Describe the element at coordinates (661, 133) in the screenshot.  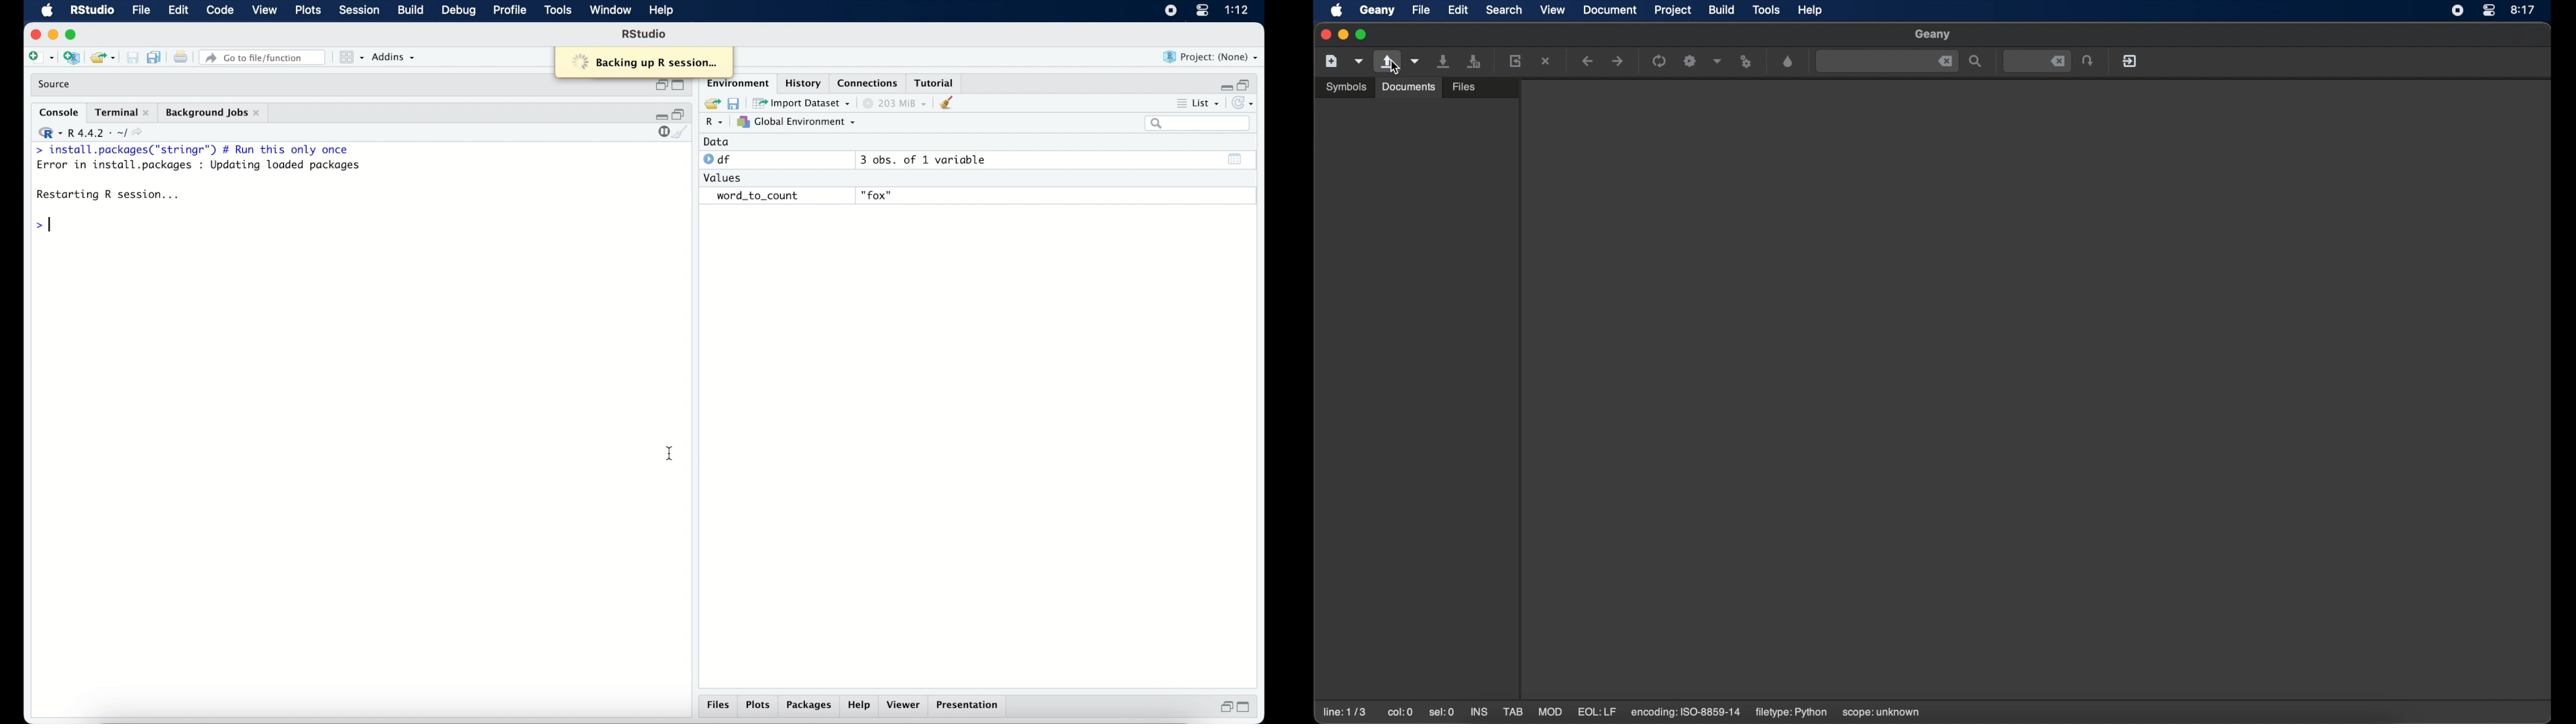
I see `stop` at that location.